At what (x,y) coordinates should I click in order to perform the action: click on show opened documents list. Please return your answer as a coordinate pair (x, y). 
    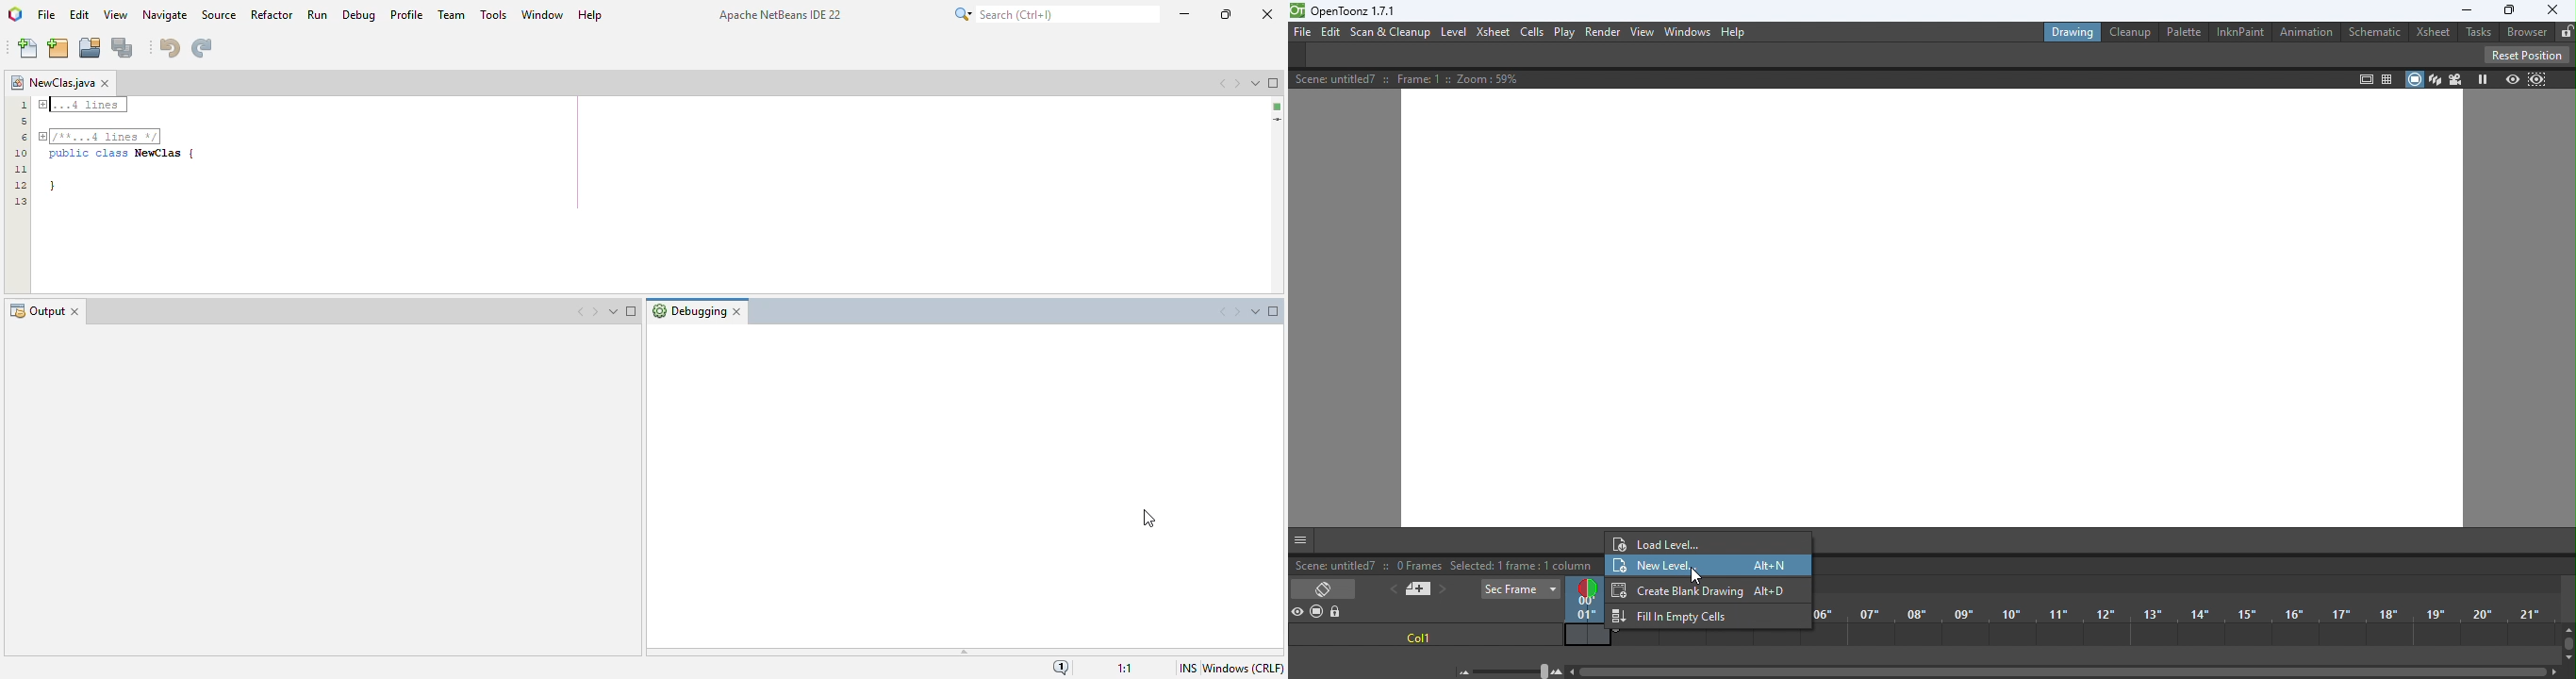
    Looking at the image, I should click on (1255, 82).